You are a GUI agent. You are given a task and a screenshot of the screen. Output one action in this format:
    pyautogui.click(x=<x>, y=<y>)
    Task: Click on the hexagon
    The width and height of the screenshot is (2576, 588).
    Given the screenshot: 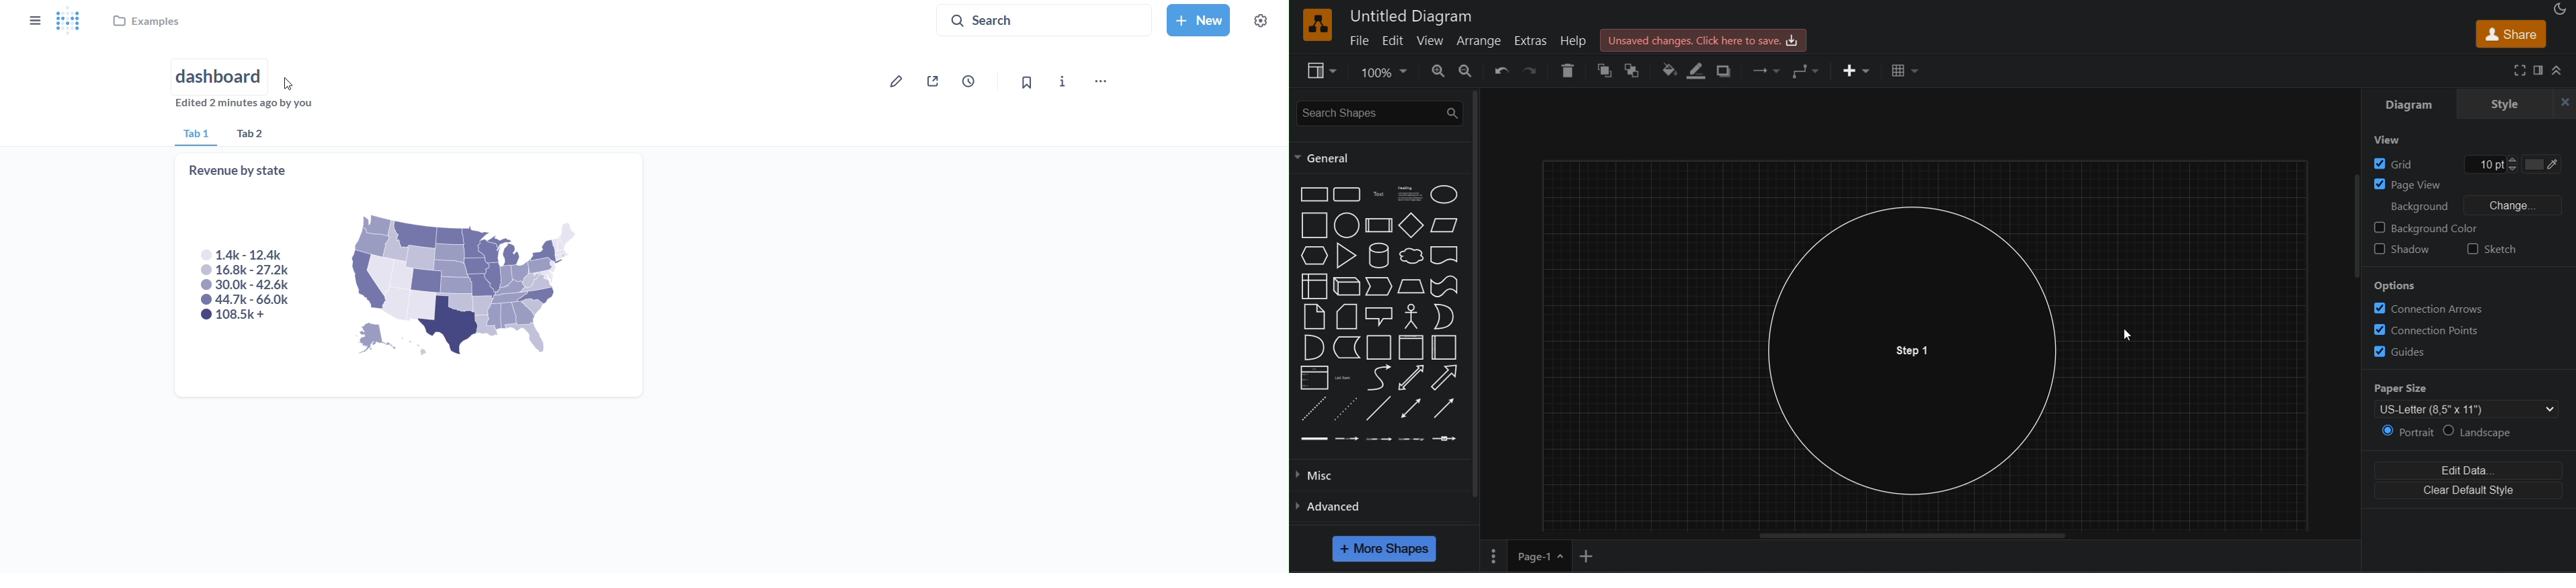 What is the action you would take?
    pyautogui.click(x=1312, y=256)
    